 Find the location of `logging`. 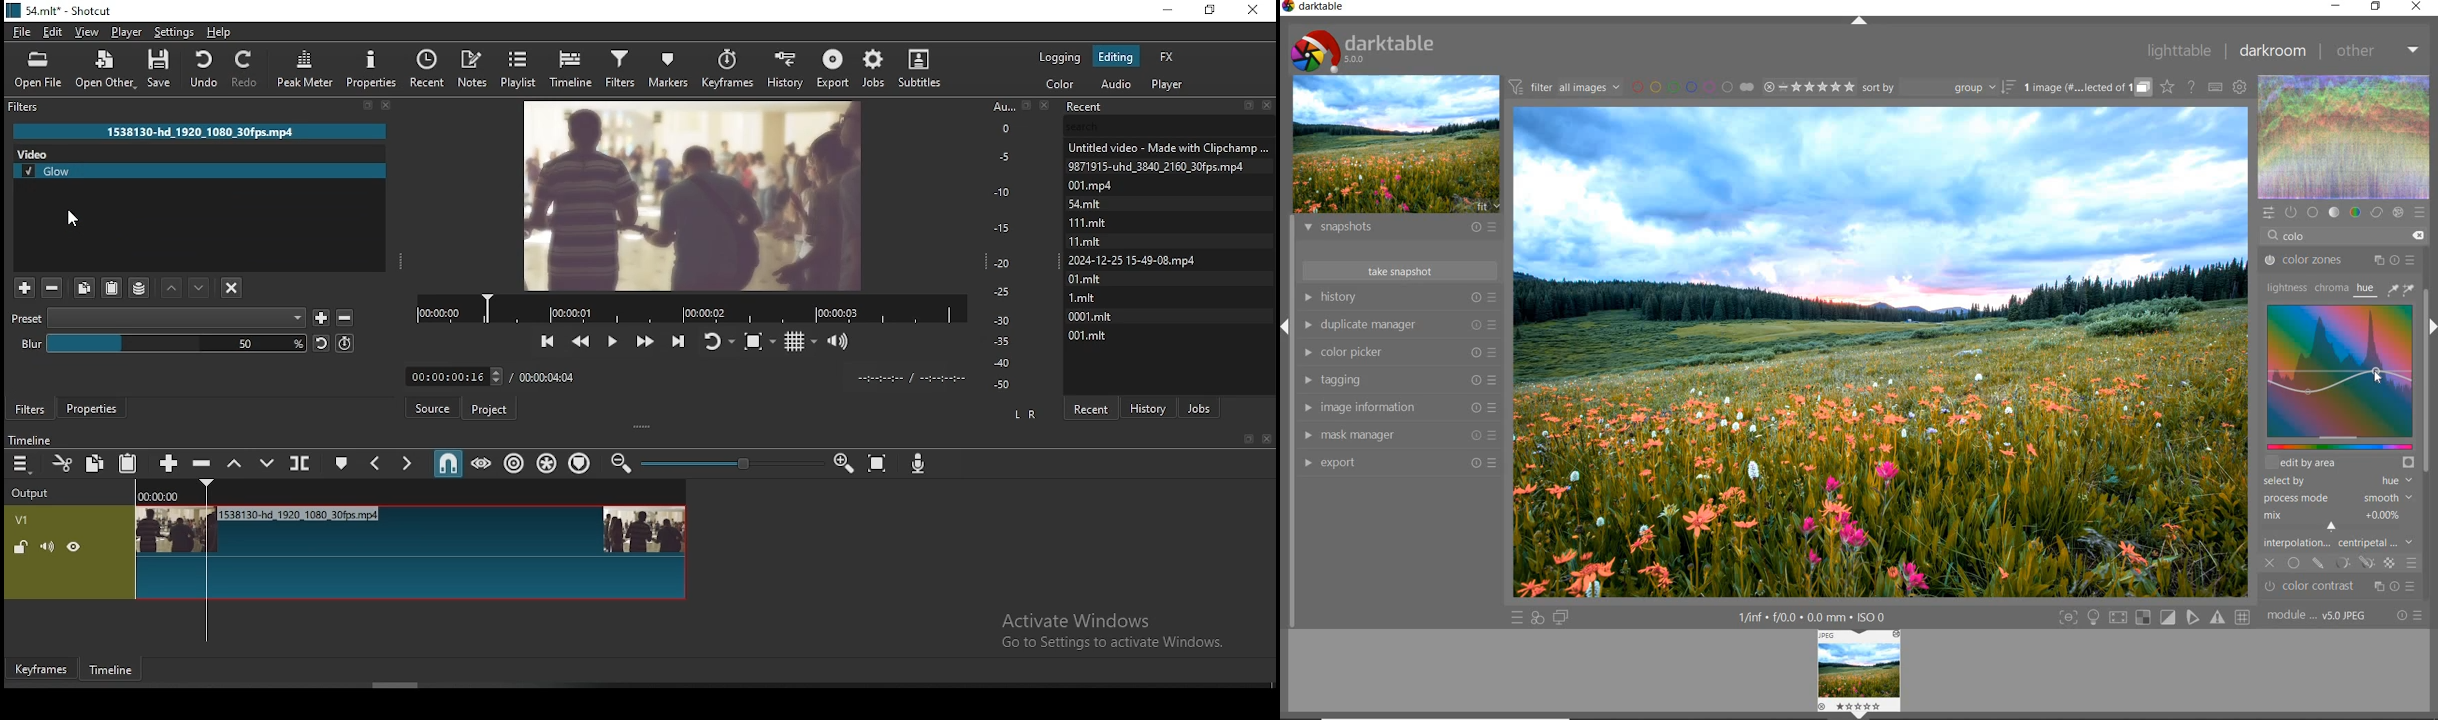

logging is located at coordinates (1062, 55).